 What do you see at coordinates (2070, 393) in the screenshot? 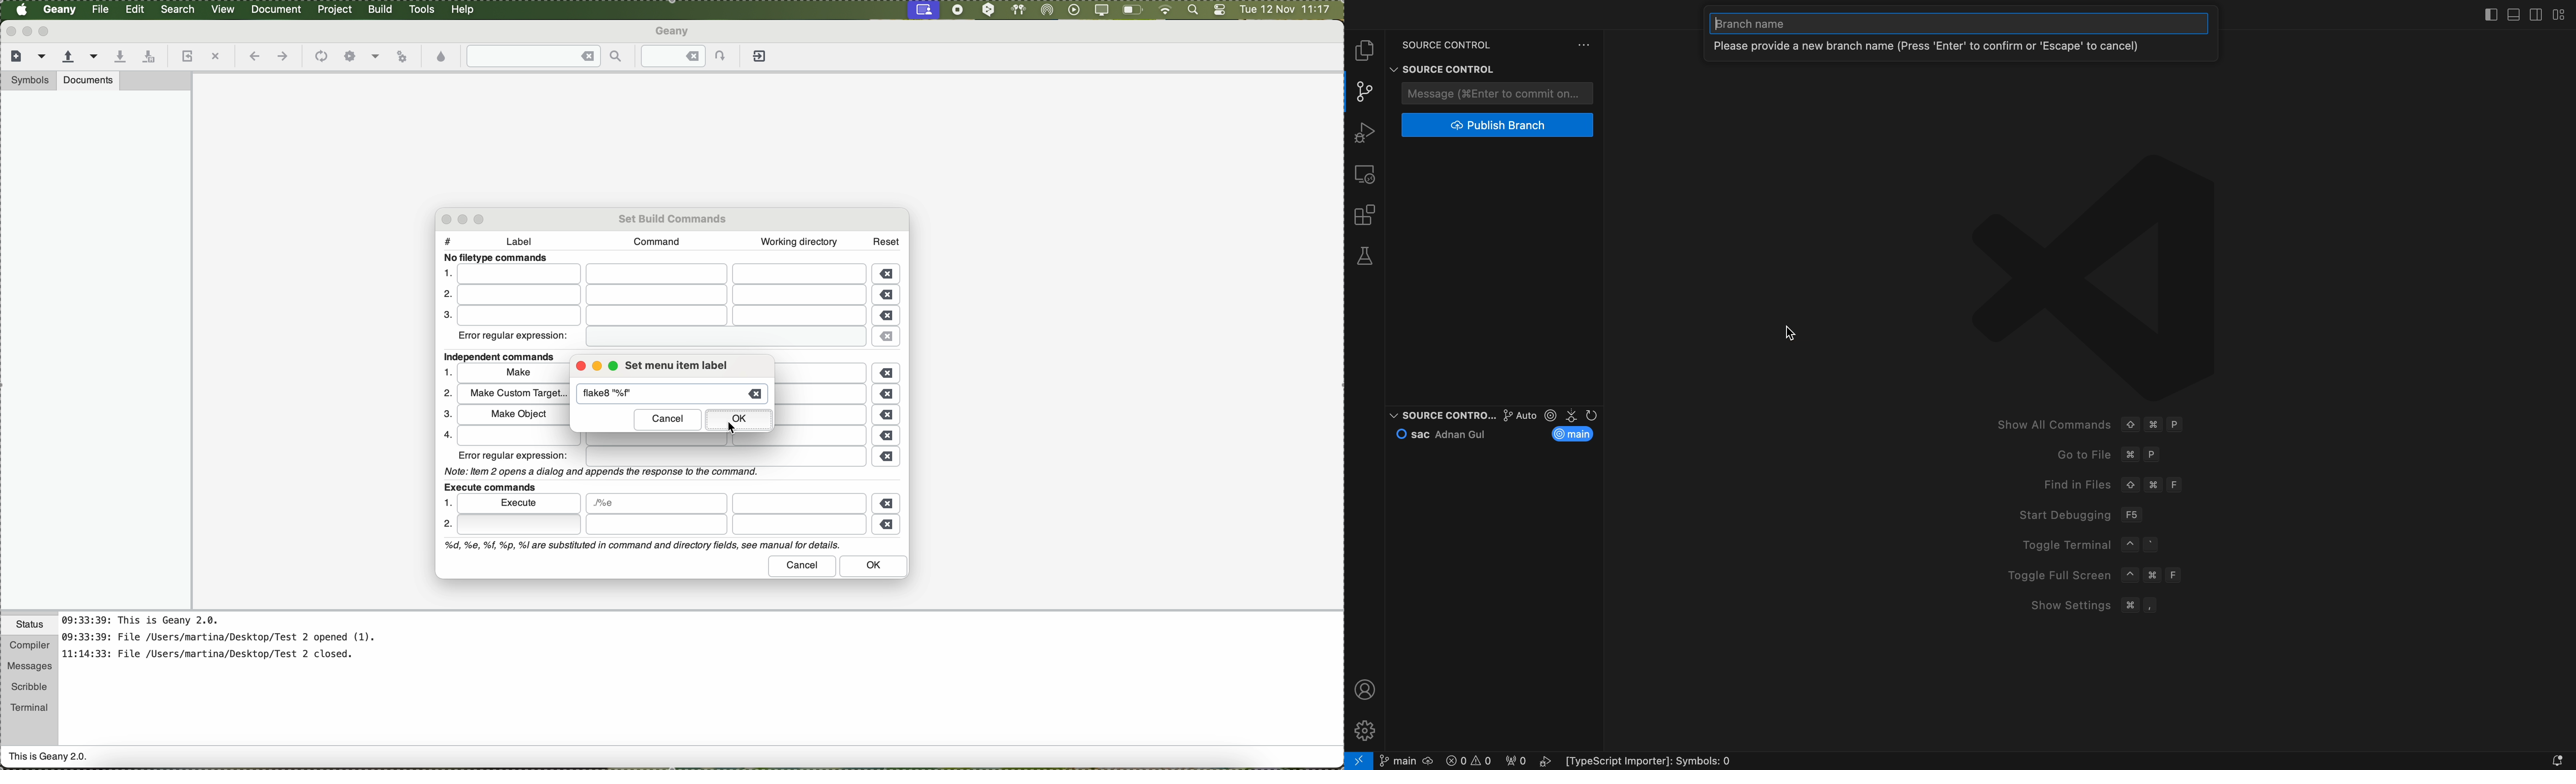
I see `welcome screen` at bounding box center [2070, 393].